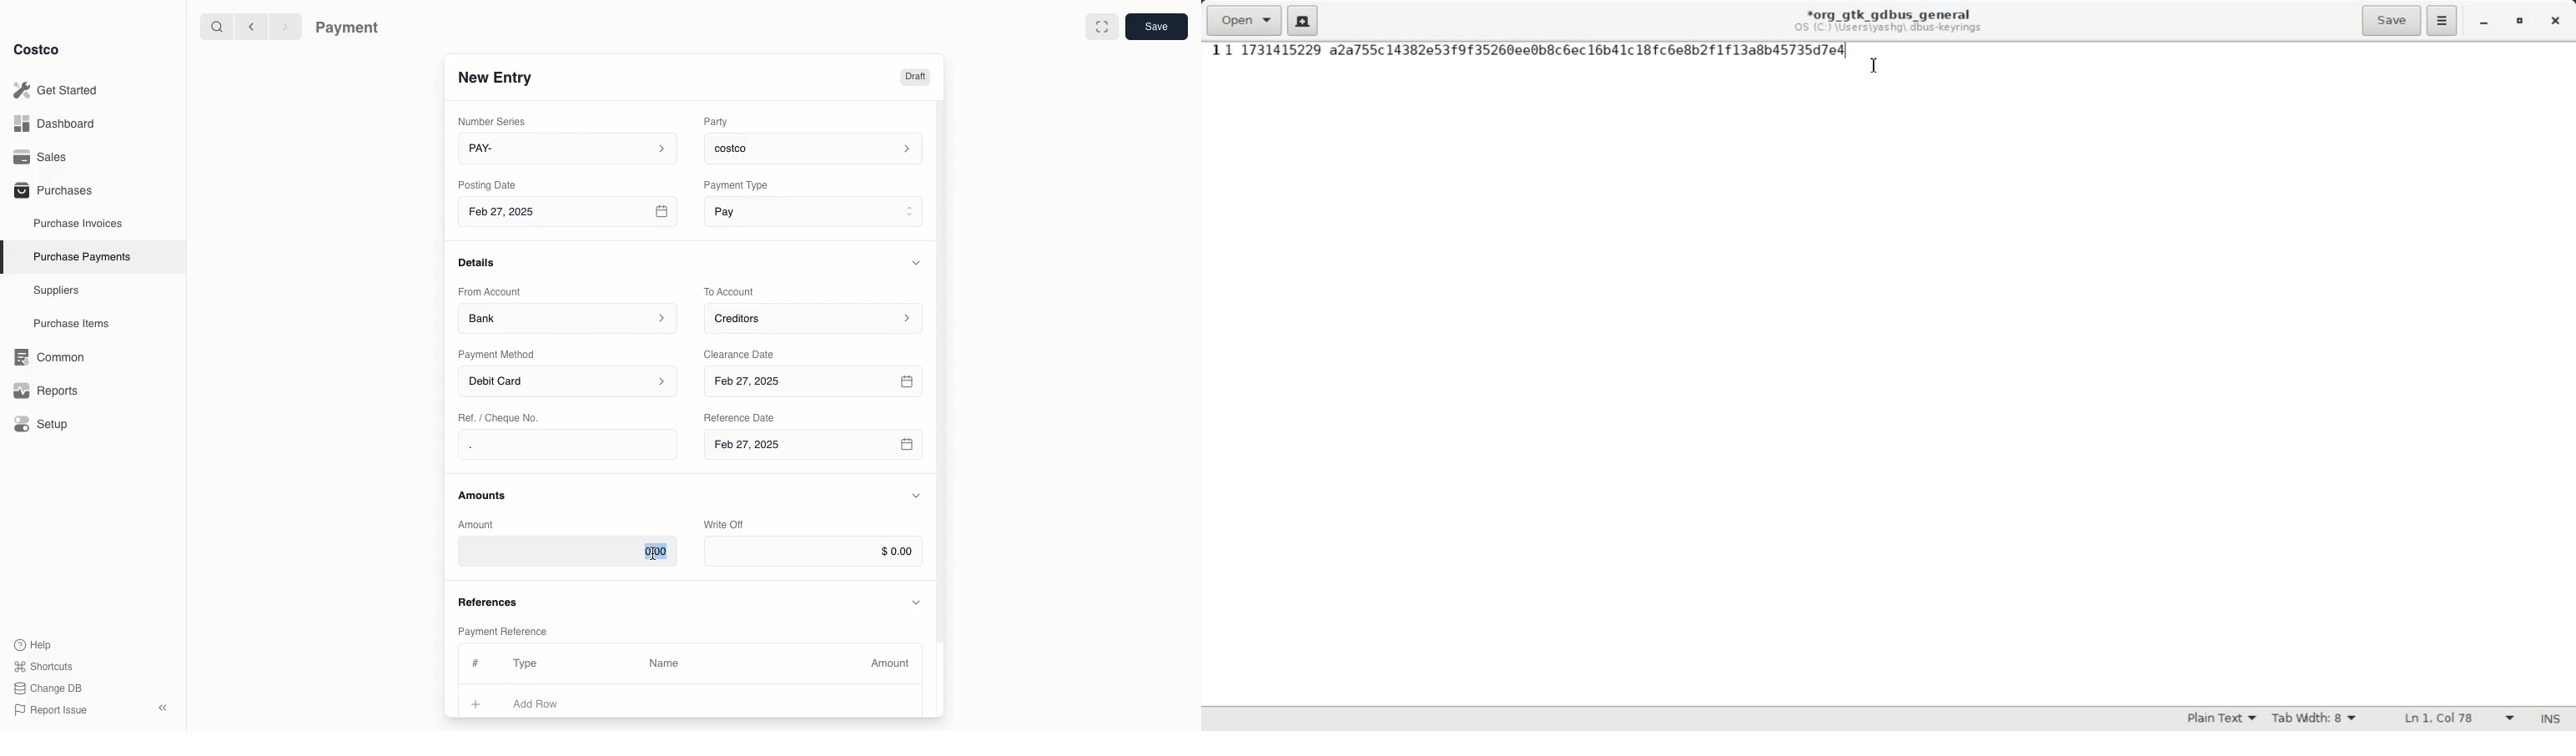  What do you see at coordinates (501, 629) in the screenshot?
I see `Payment Reference` at bounding box center [501, 629].